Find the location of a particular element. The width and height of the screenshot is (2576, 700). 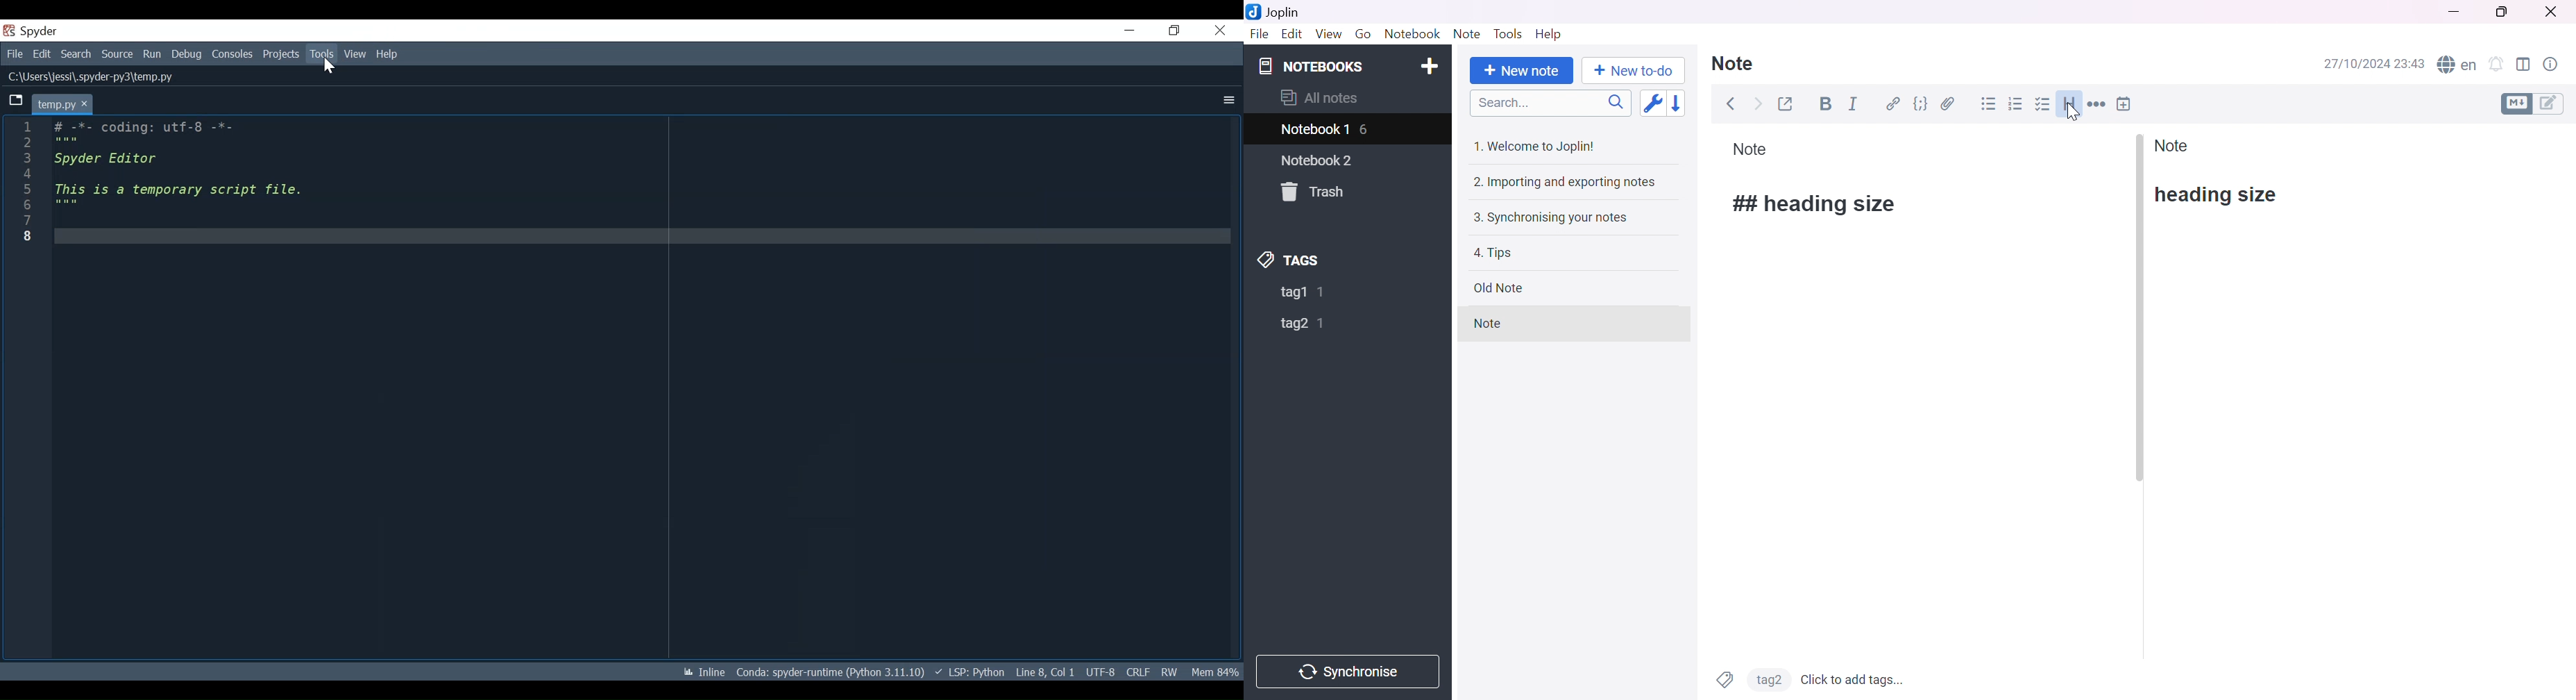

Joplin logo is located at coordinates (1256, 11).